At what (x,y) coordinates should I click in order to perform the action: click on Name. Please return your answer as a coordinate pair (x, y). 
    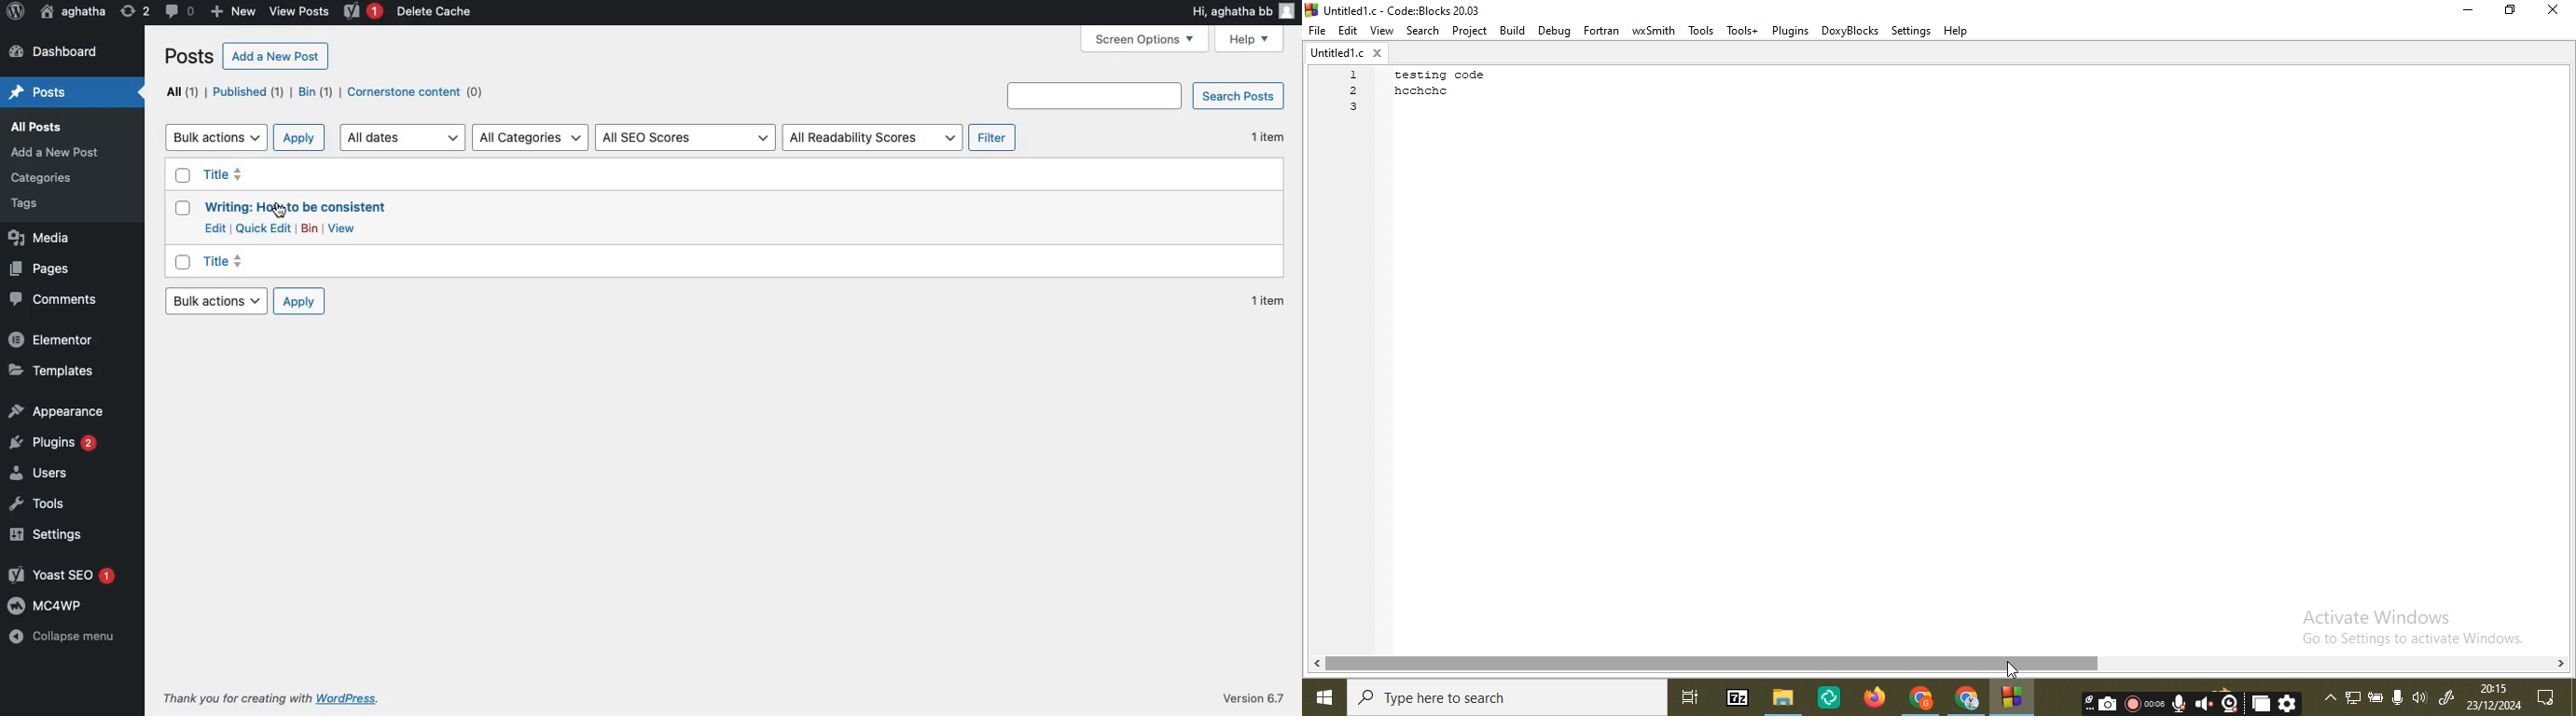
    Looking at the image, I should click on (70, 14).